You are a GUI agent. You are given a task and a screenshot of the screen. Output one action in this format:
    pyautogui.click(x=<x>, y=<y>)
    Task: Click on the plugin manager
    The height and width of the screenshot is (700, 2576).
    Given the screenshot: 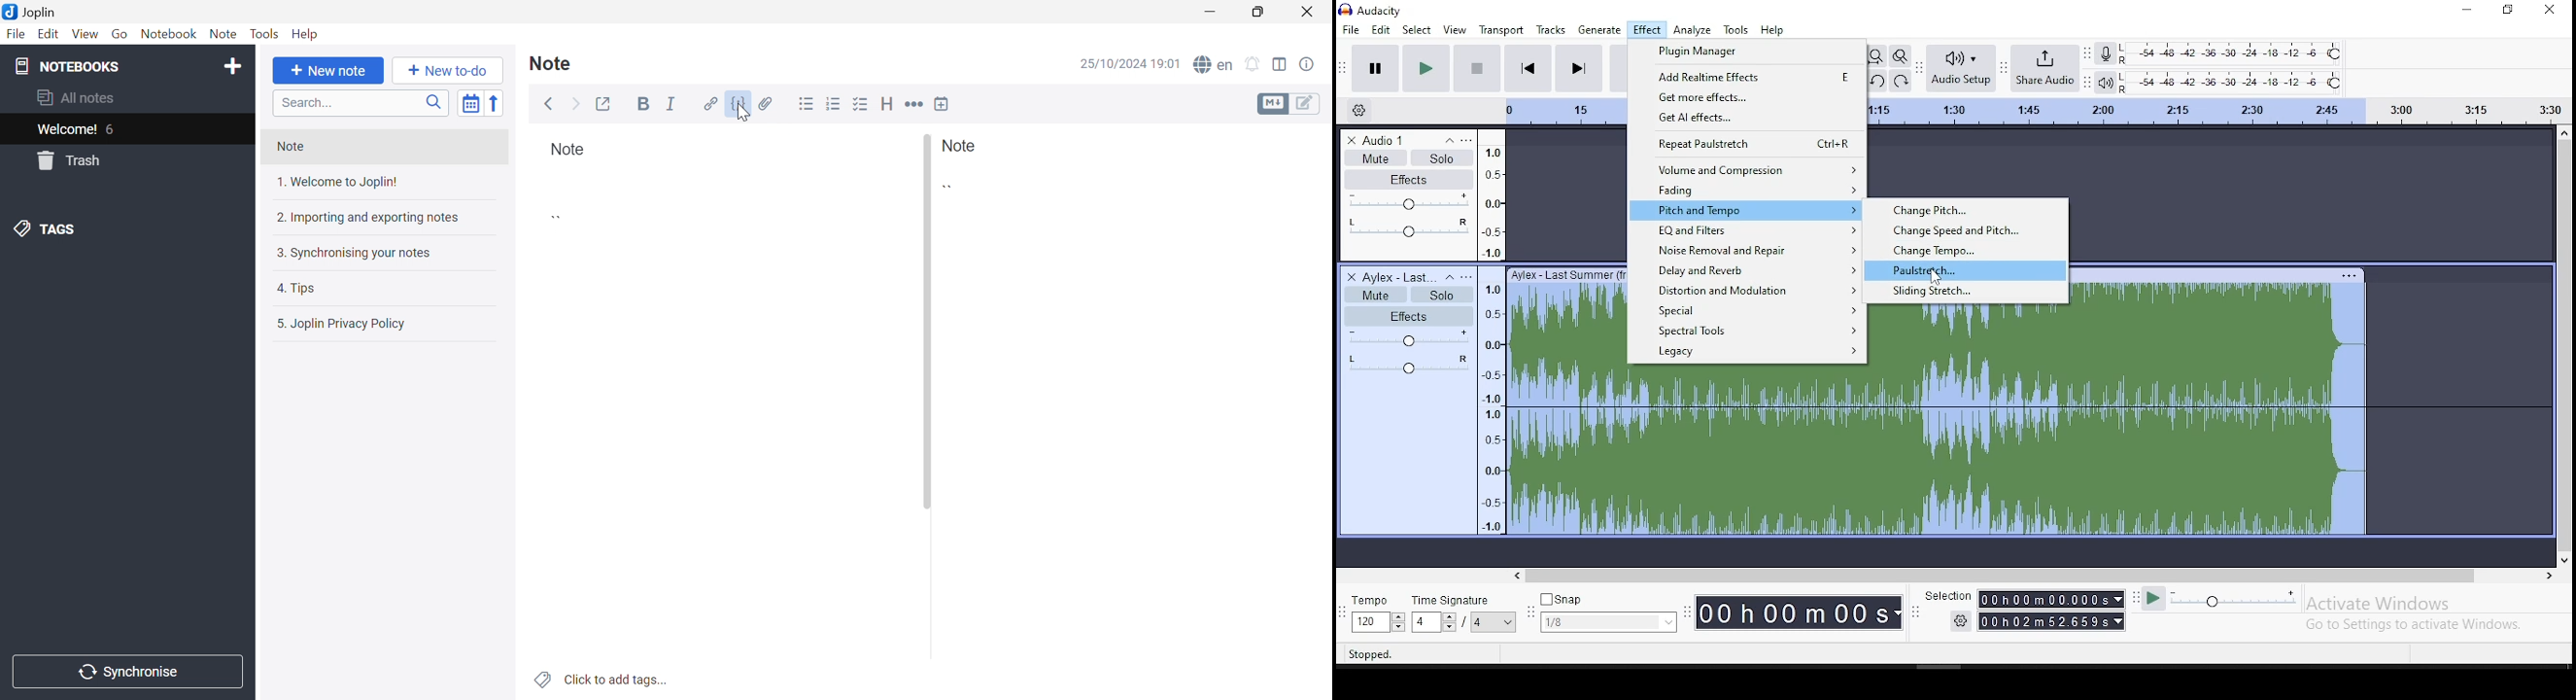 What is the action you would take?
    pyautogui.click(x=1748, y=52)
    